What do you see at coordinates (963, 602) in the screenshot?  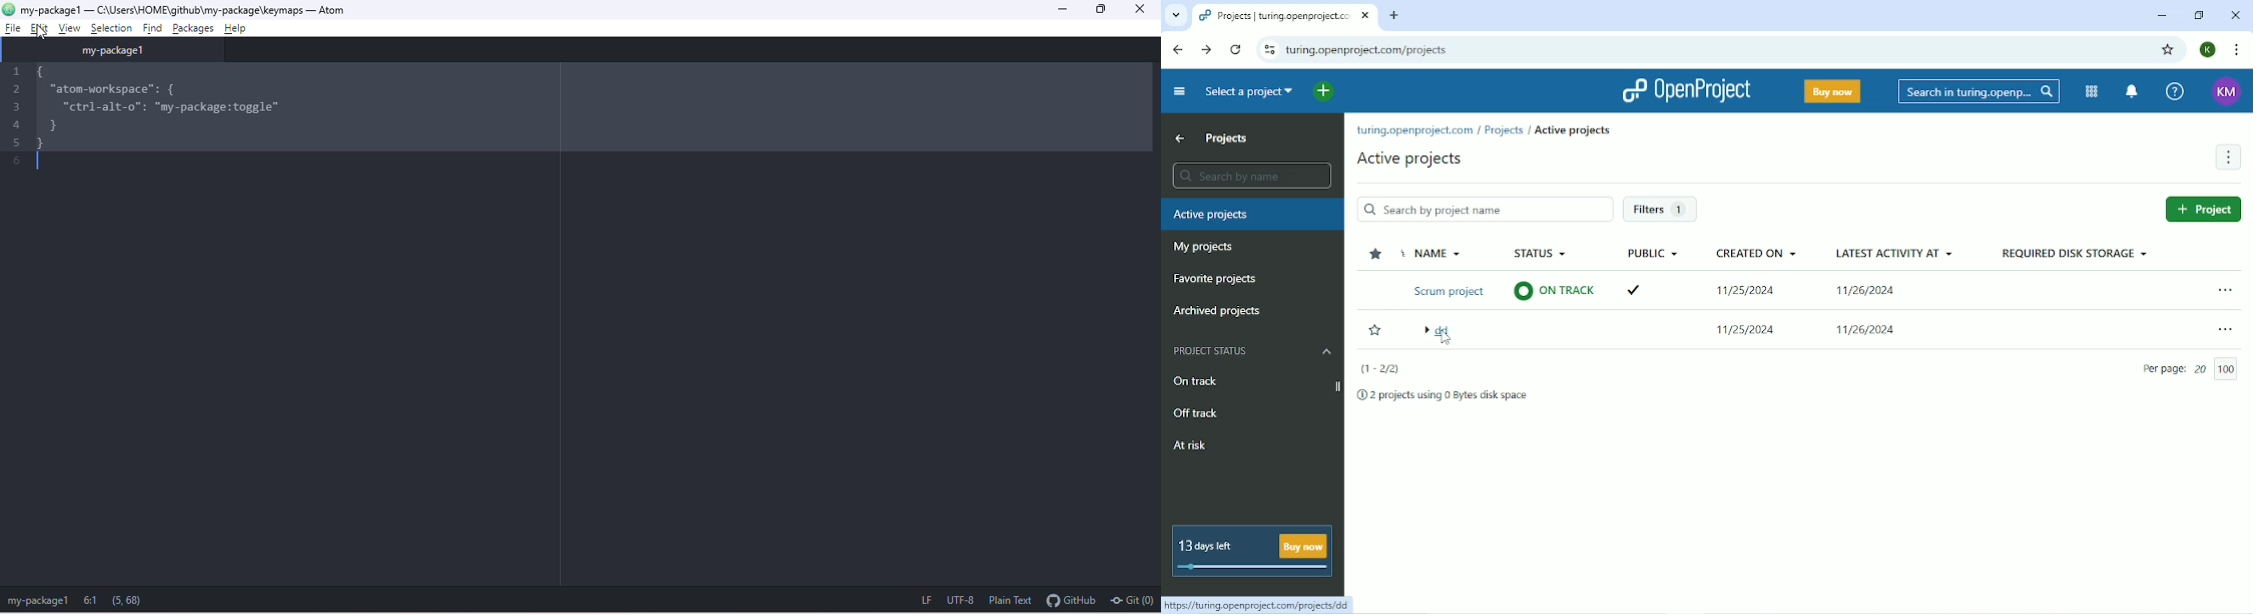 I see `utf 8` at bounding box center [963, 602].